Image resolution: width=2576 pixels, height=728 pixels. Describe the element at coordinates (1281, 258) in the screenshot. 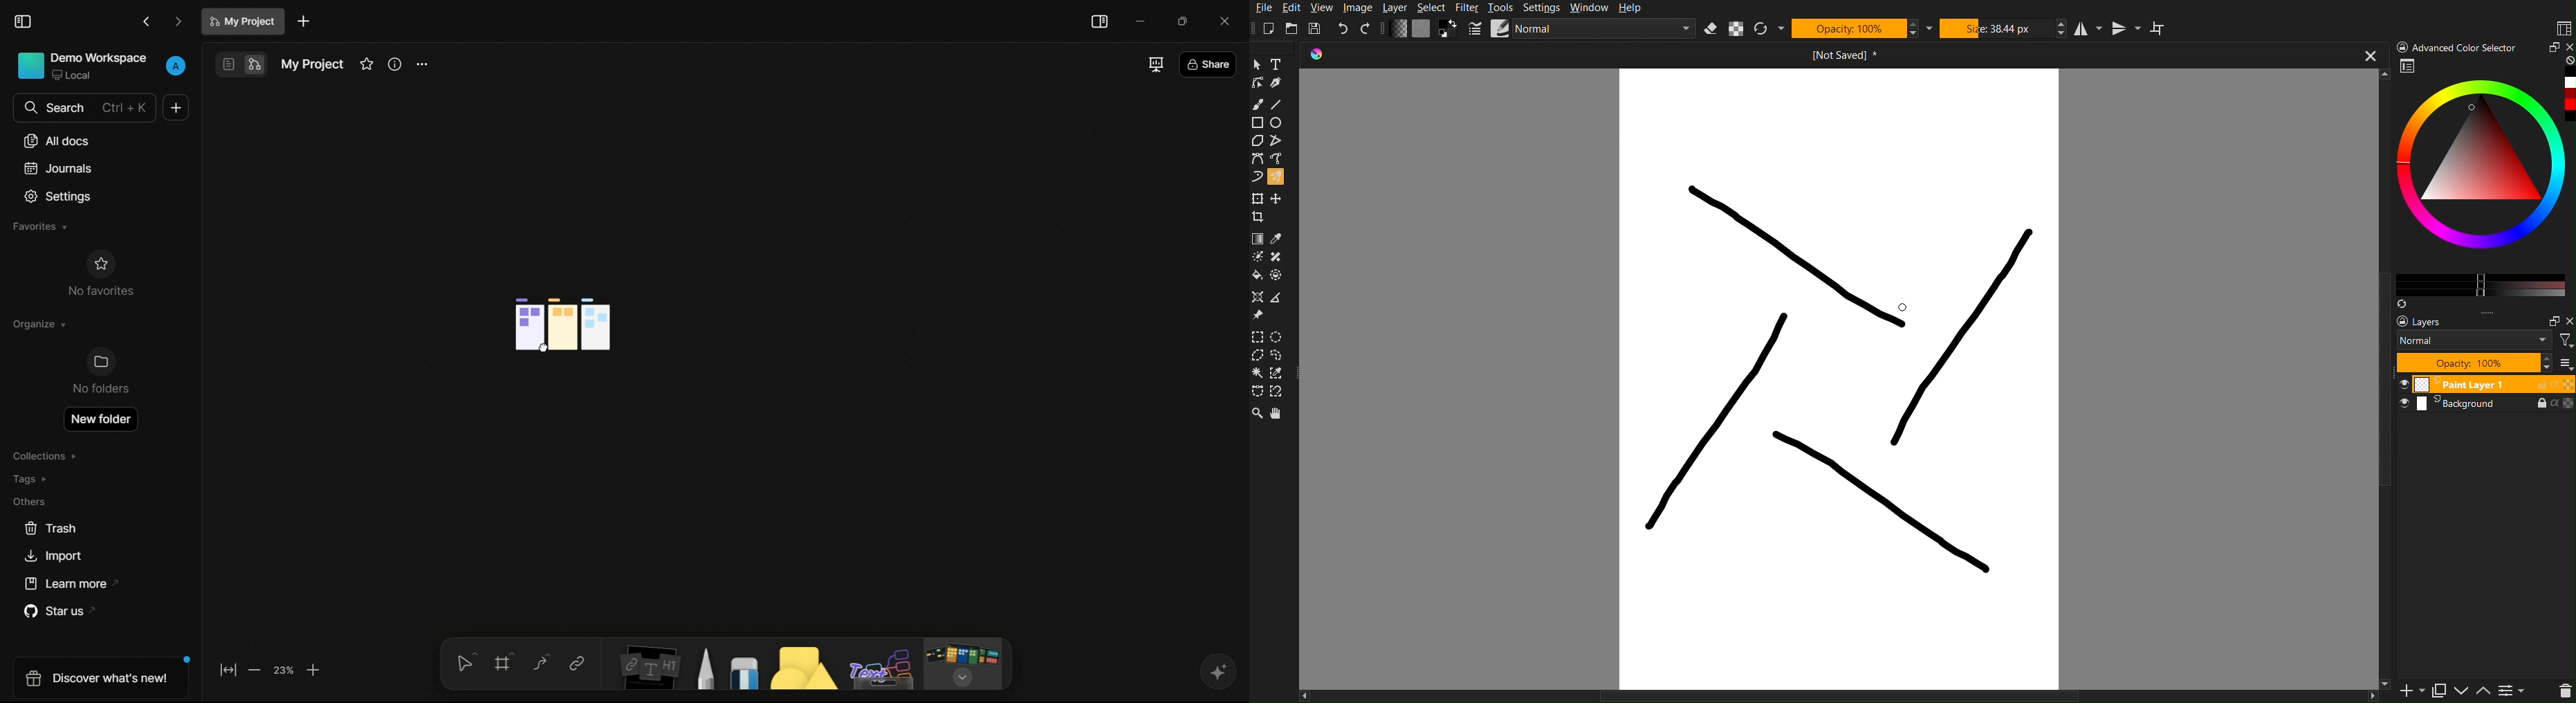

I see `Blemish fix` at that location.